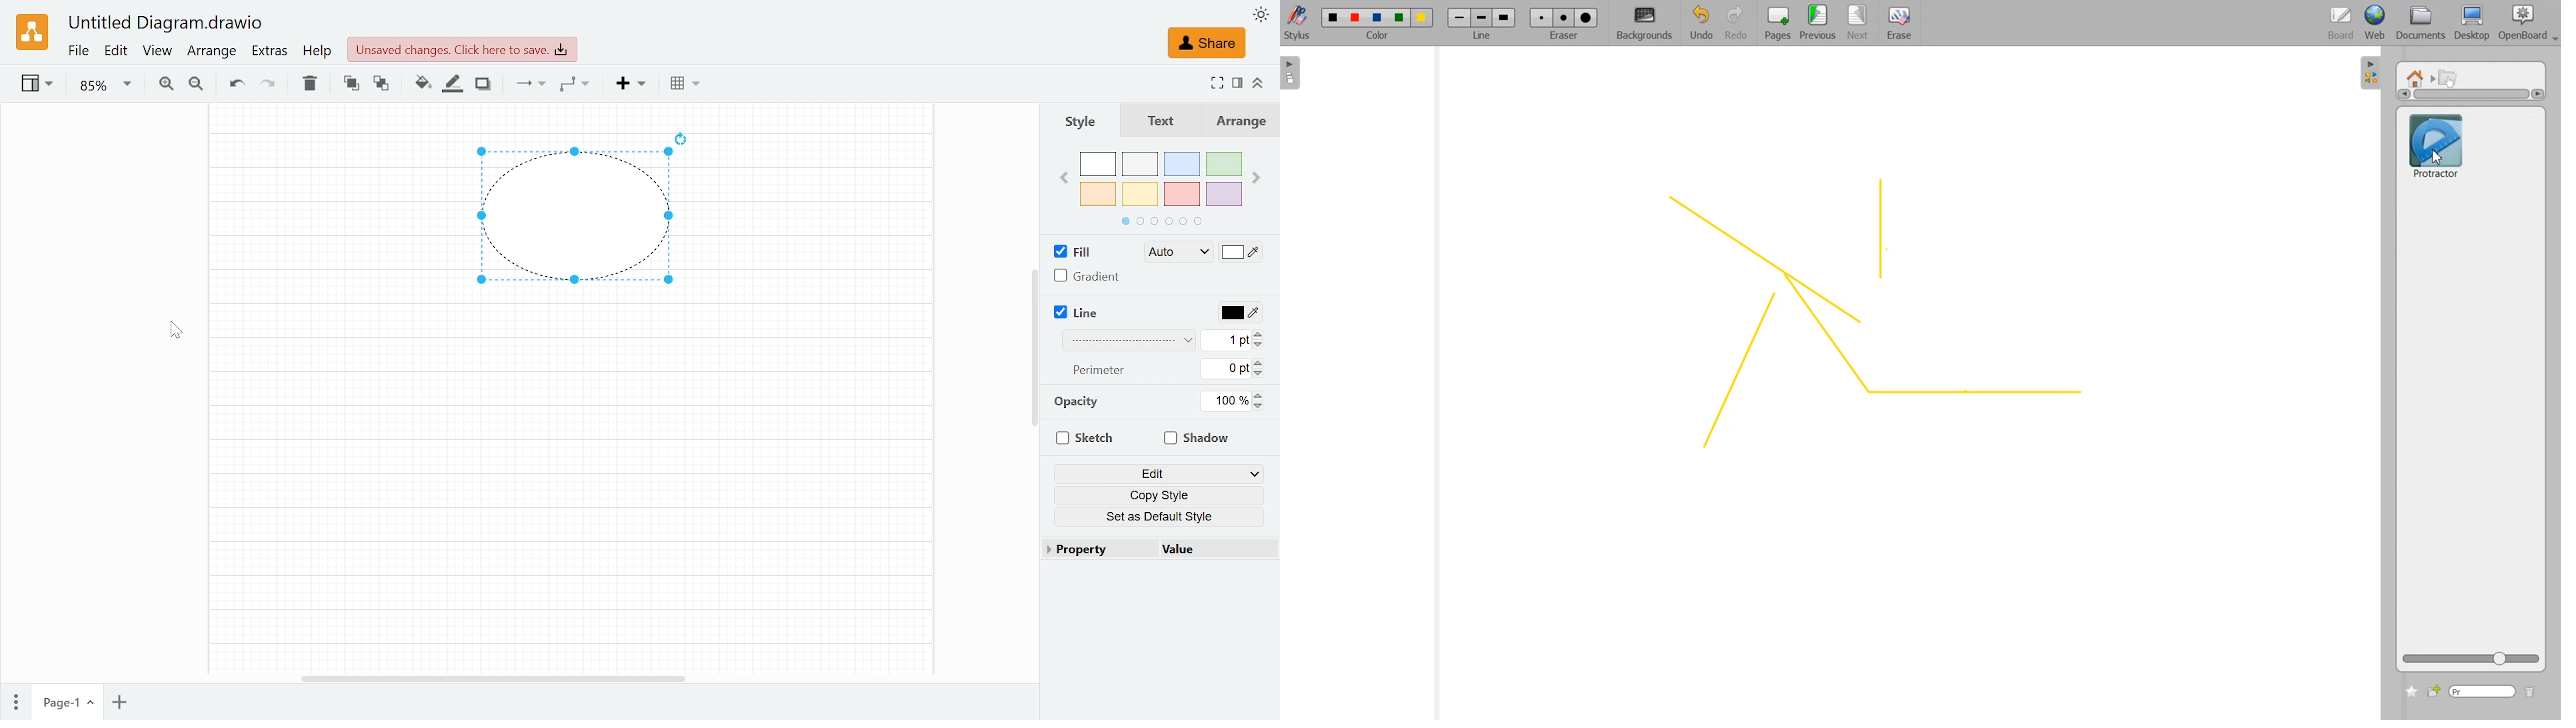  What do you see at coordinates (318, 52) in the screenshot?
I see `Help` at bounding box center [318, 52].